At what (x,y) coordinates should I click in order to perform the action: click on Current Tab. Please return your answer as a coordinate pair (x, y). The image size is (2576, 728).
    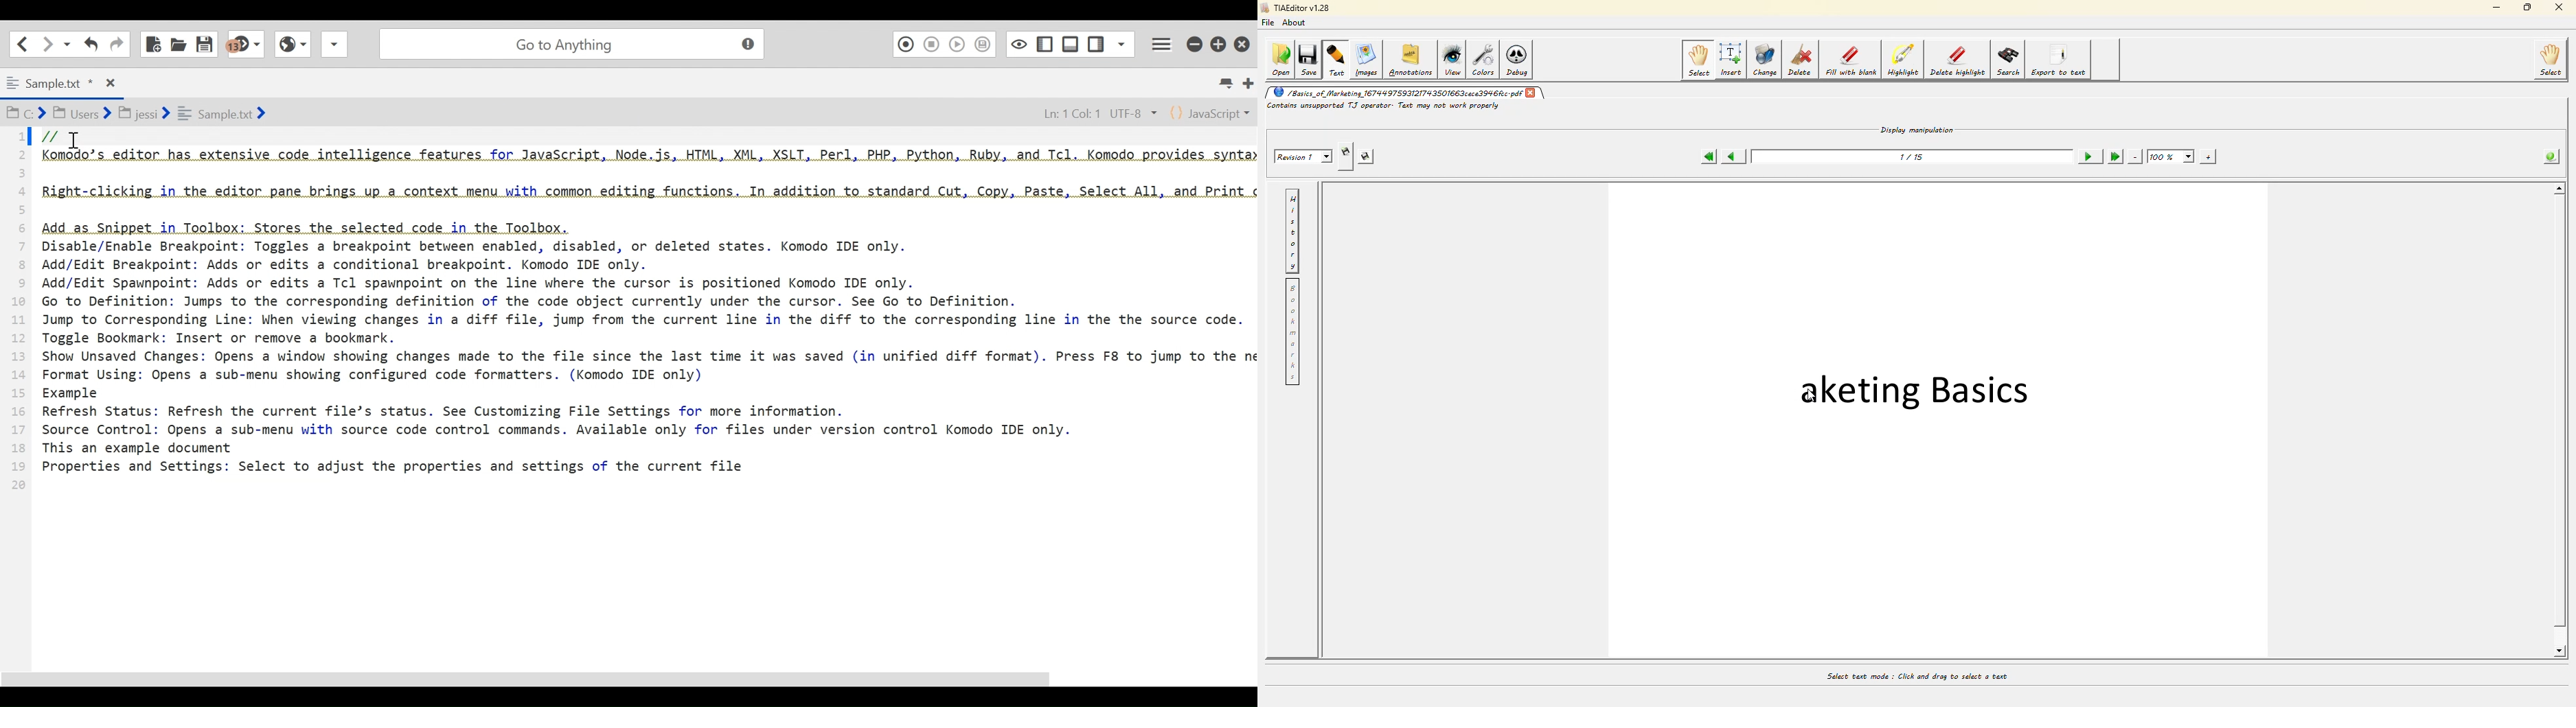
    Looking at the image, I should click on (59, 81).